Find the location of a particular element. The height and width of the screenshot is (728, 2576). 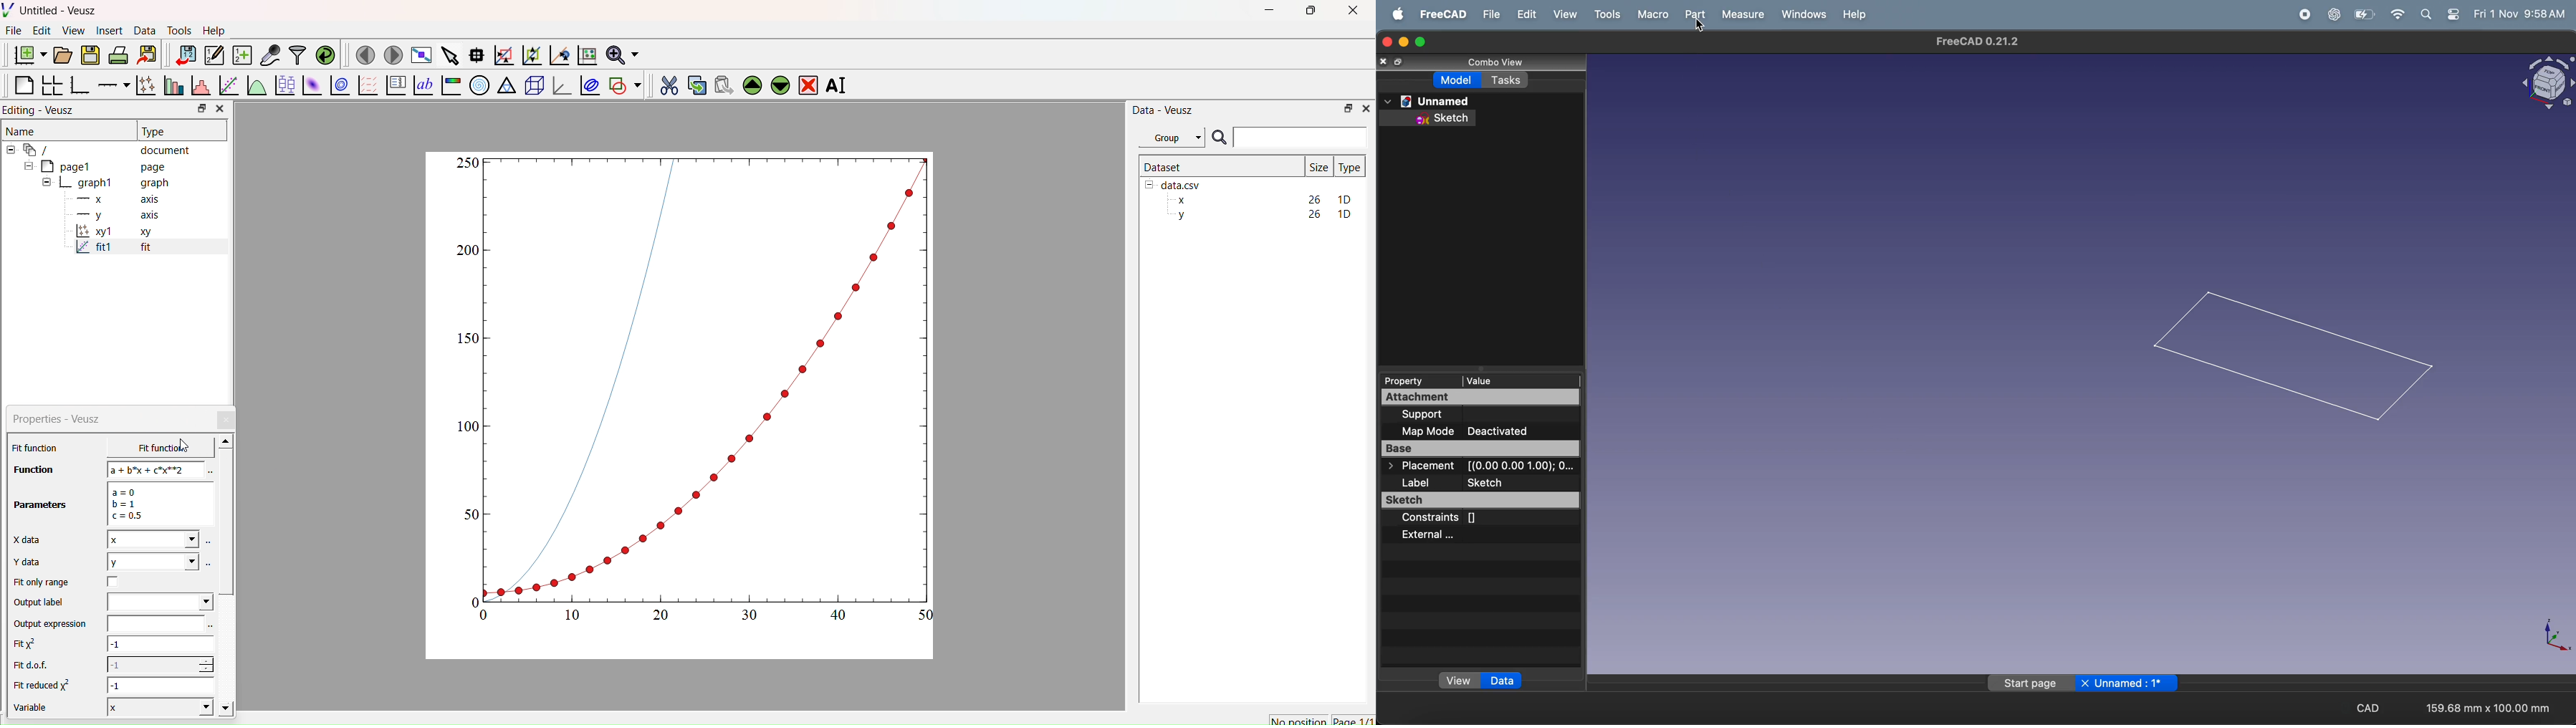

base is located at coordinates (1479, 450).